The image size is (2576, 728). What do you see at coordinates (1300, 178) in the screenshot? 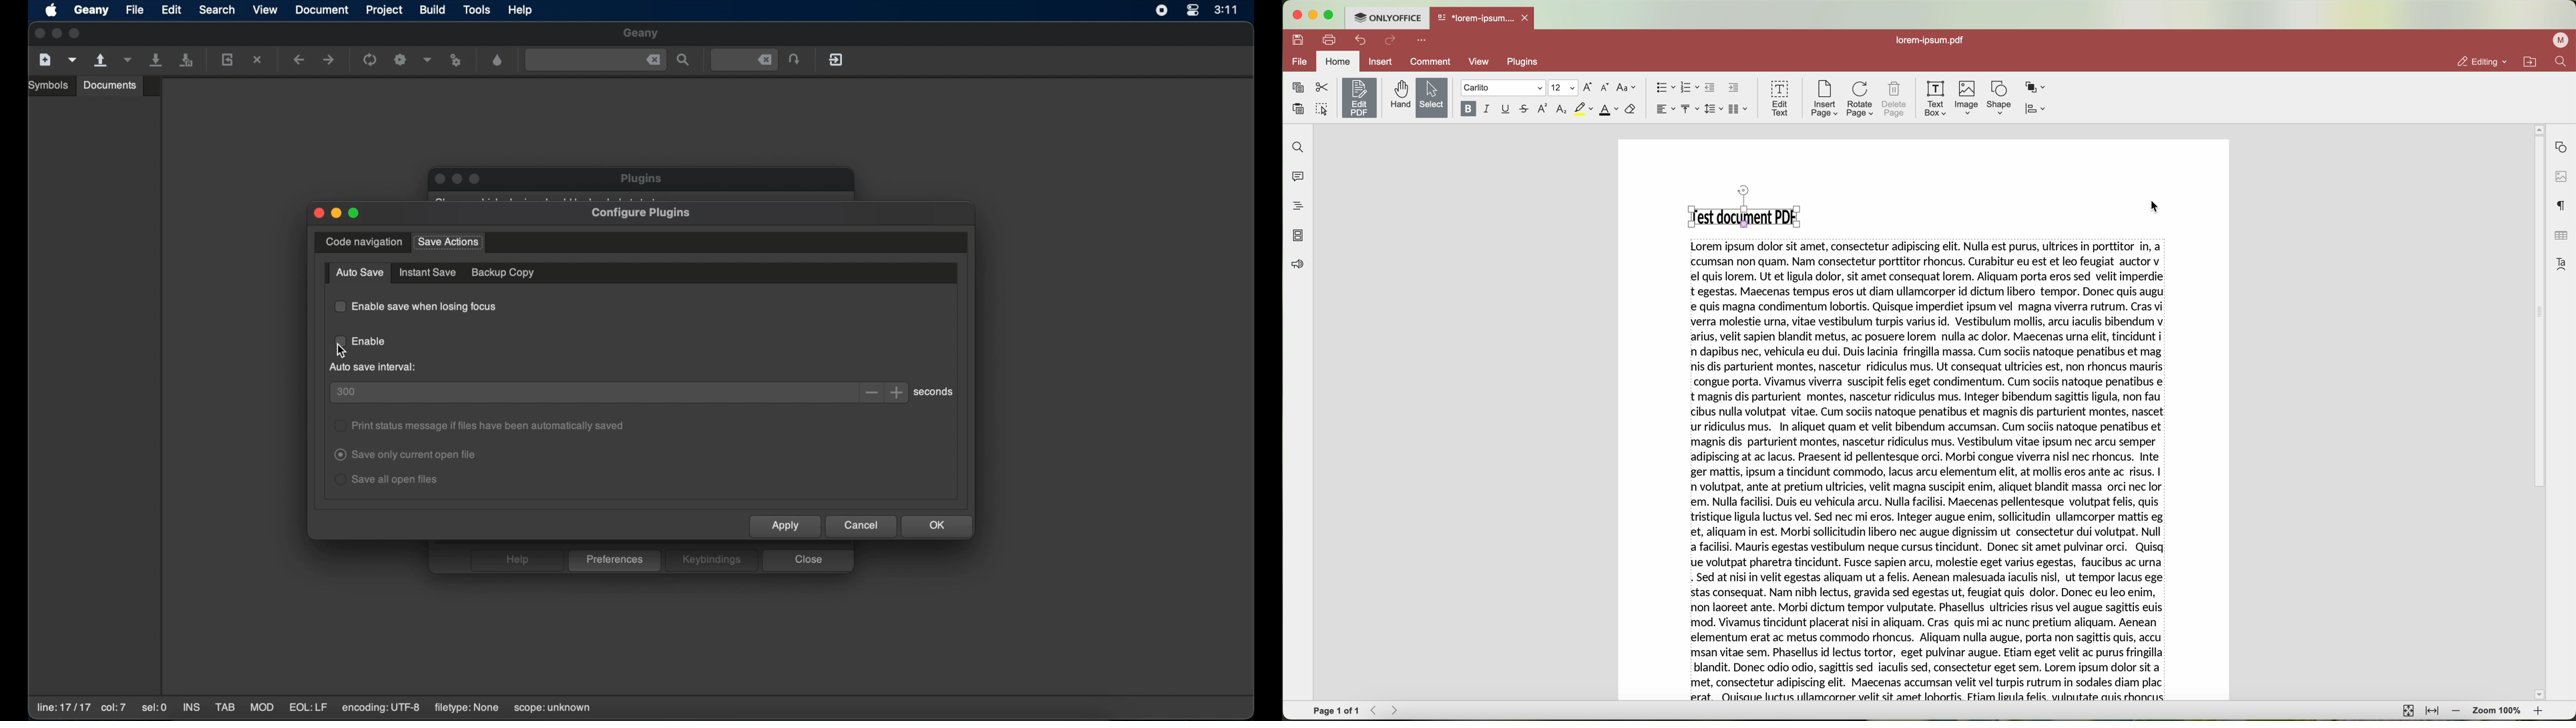
I see `comments` at bounding box center [1300, 178].